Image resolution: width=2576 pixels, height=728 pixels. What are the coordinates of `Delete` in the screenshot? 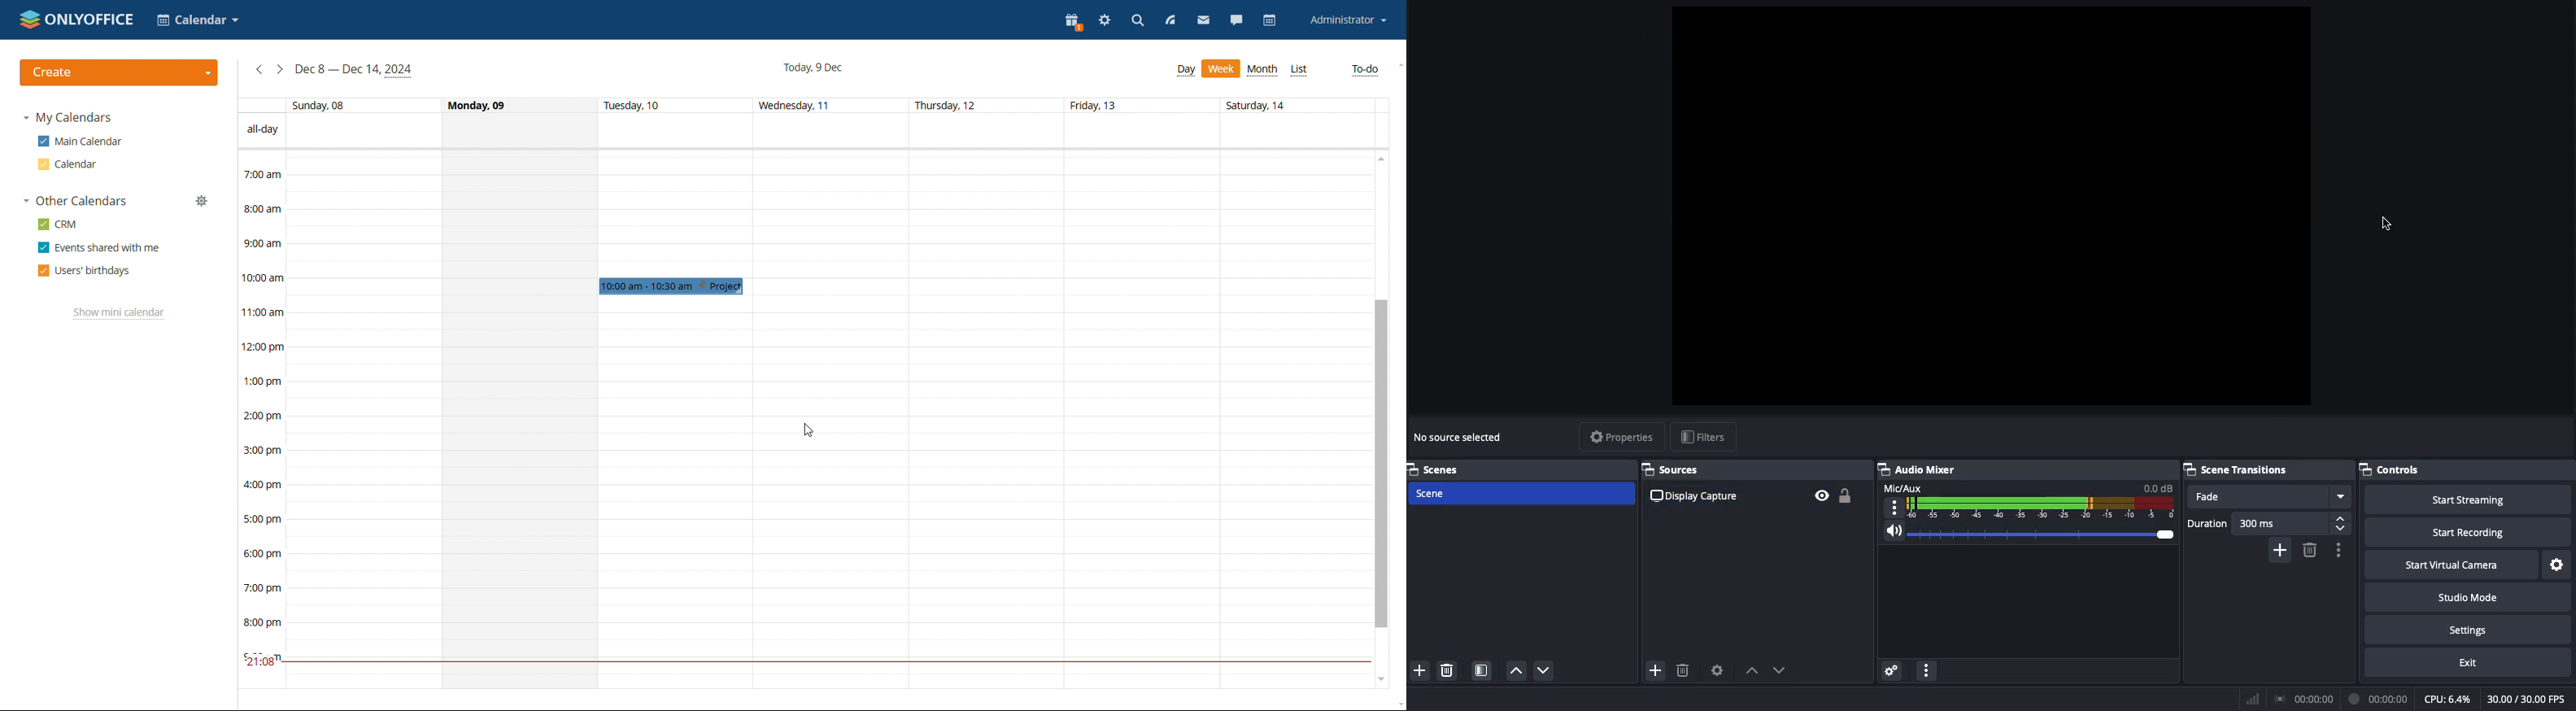 It's located at (2308, 550).